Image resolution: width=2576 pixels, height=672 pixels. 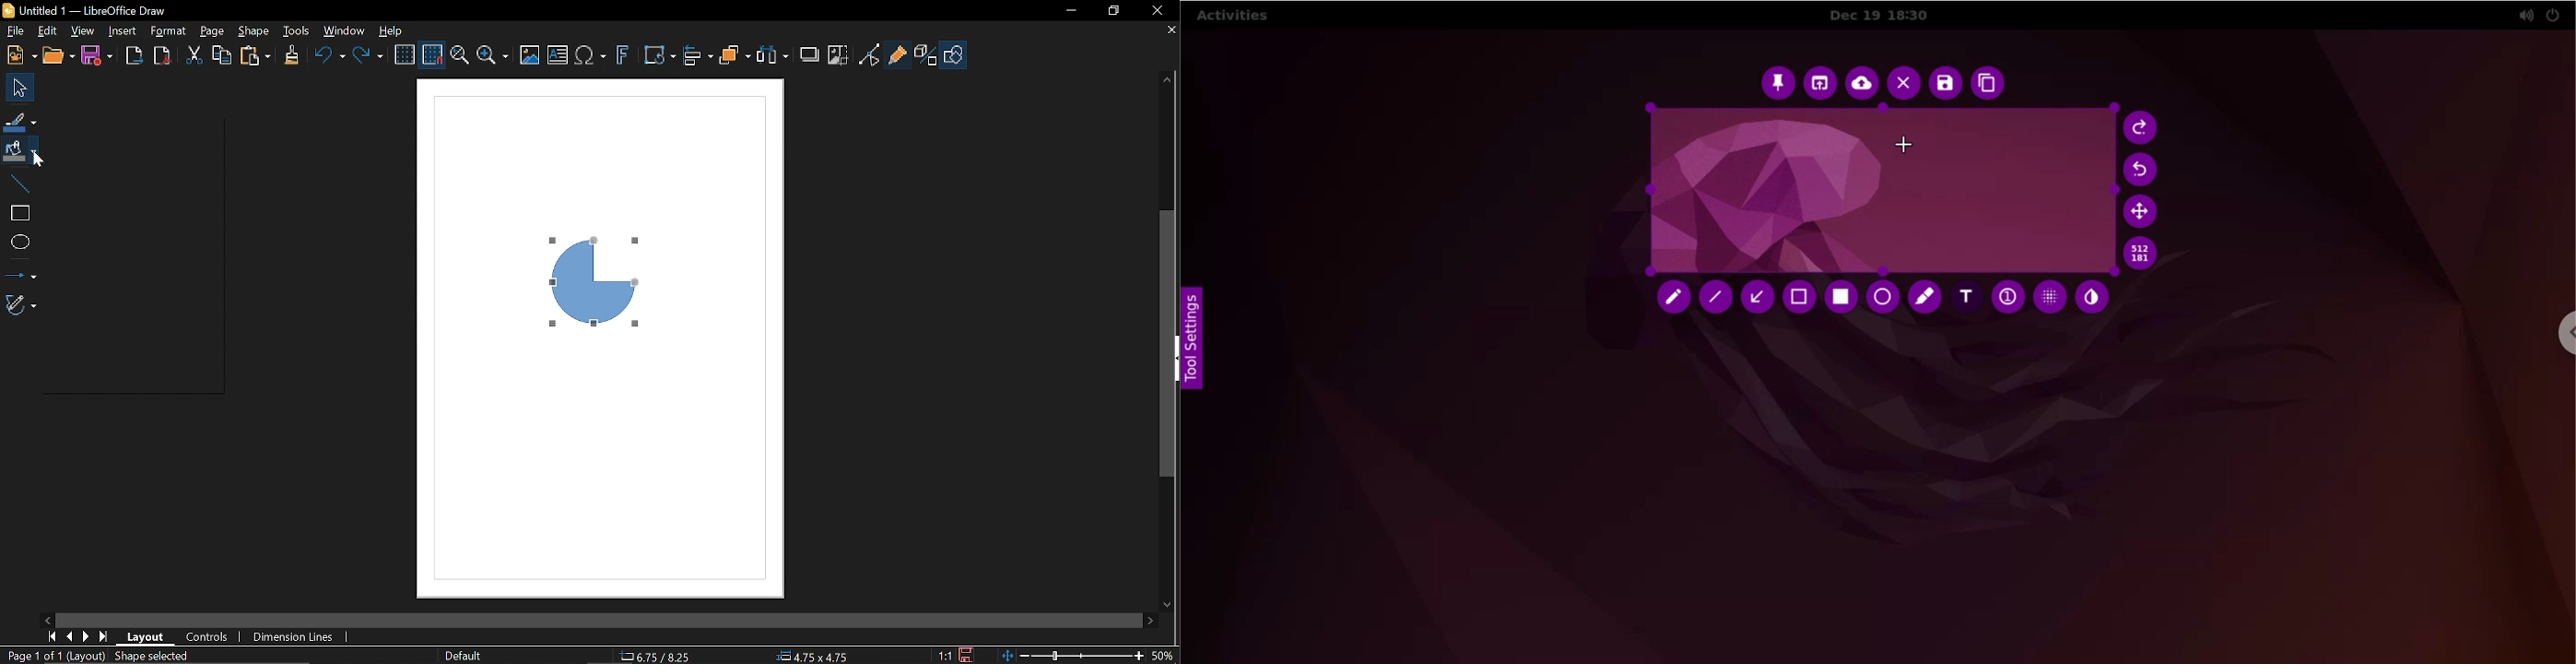 What do you see at coordinates (433, 56) in the screenshot?
I see `Snap to grid` at bounding box center [433, 56].